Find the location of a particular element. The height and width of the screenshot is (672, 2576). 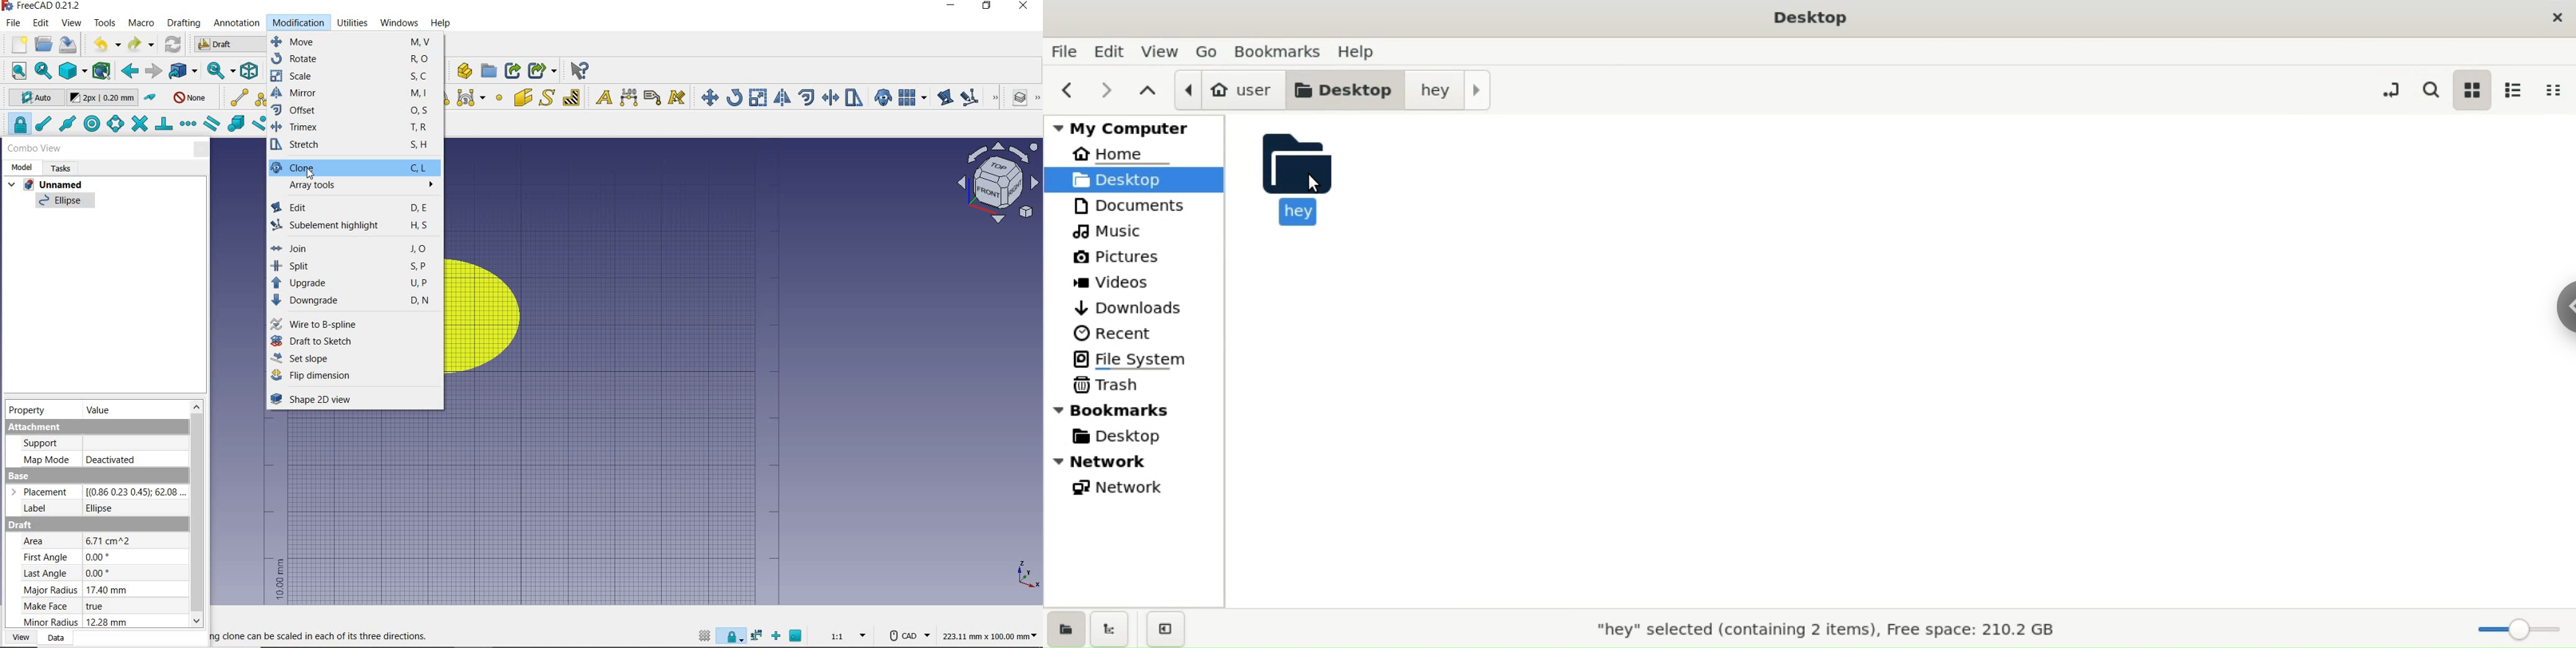

snap center is located at coordinates (93, 124).